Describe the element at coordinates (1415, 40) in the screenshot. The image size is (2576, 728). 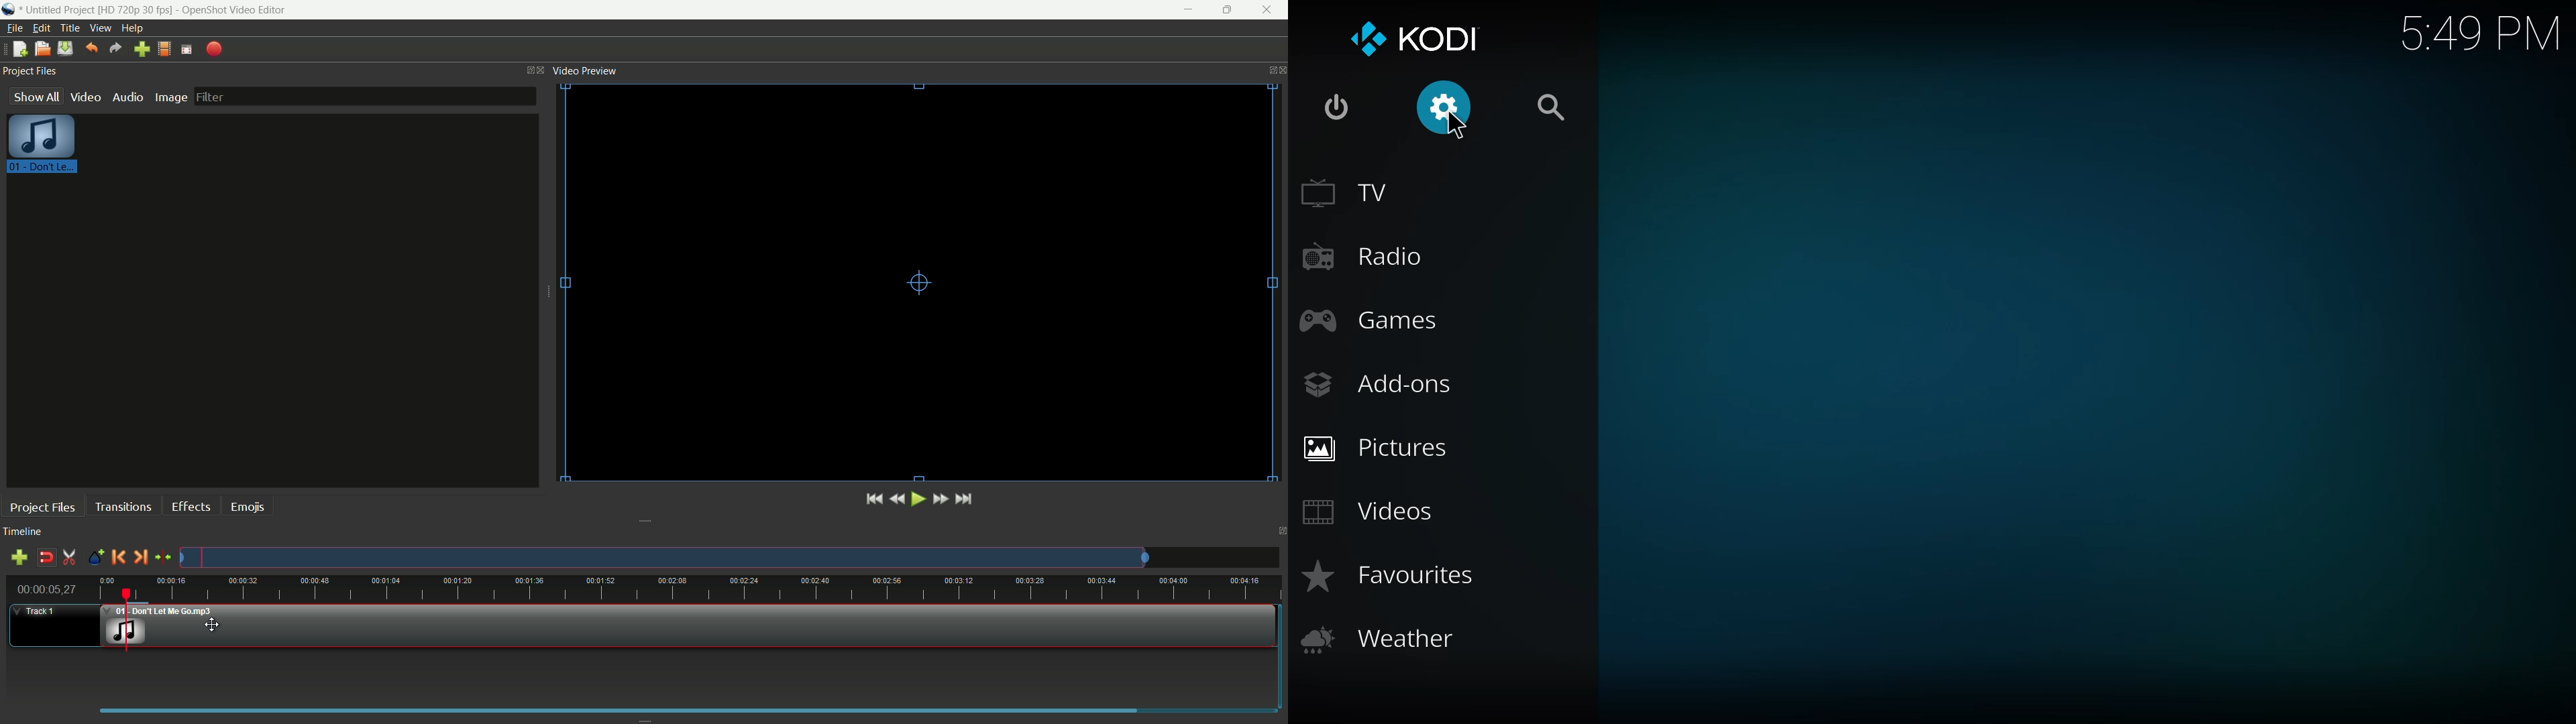
I see `kodi` at that location.